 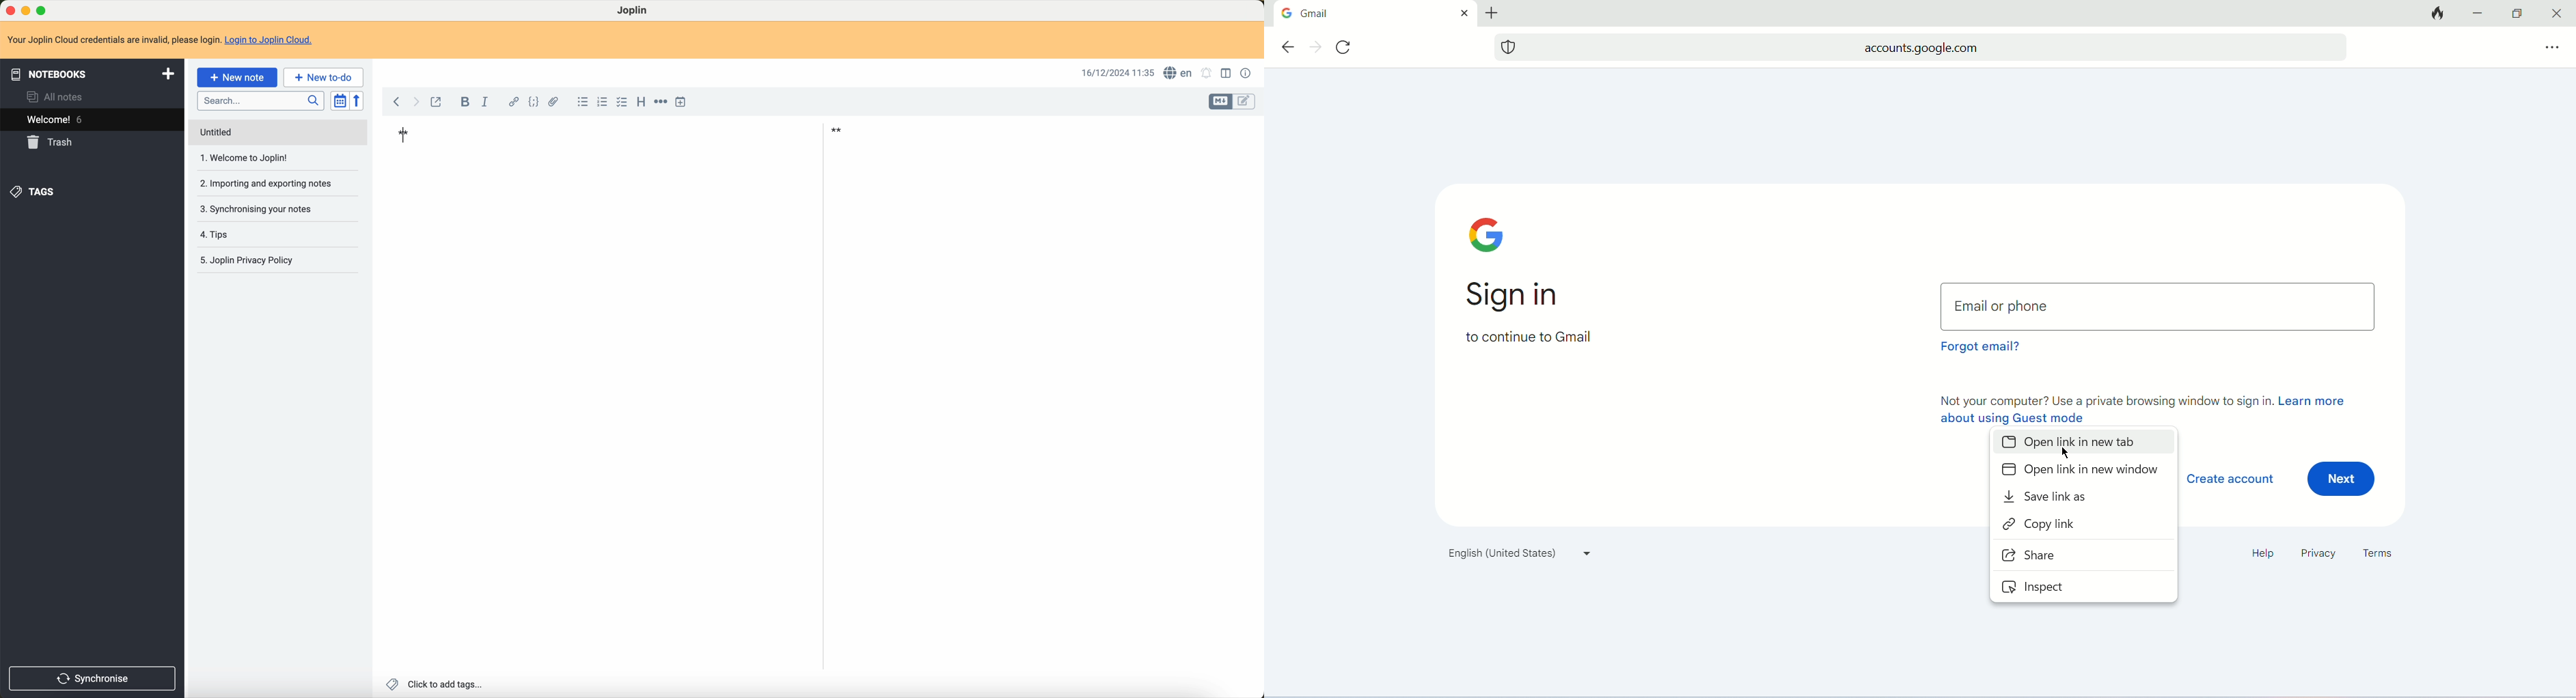 I want to click on notebooks, so click(x=90, y=73).